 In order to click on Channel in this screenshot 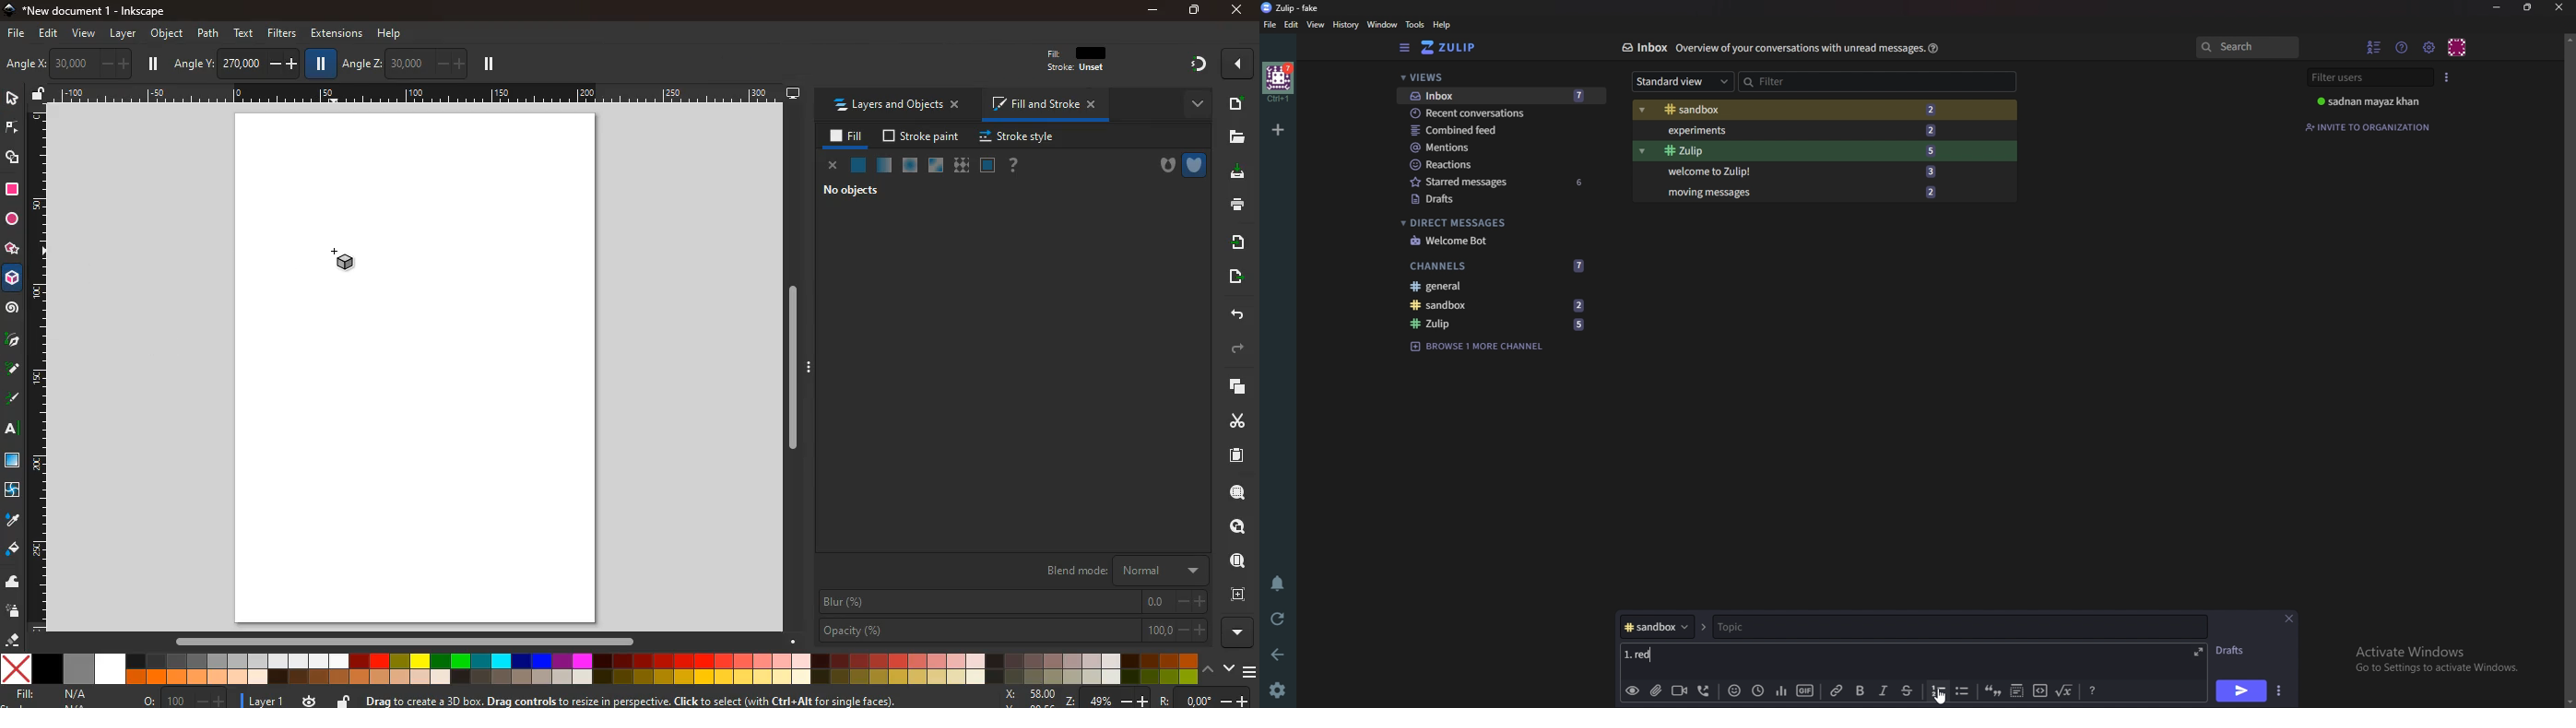, I will do `click(1656, 627)`.